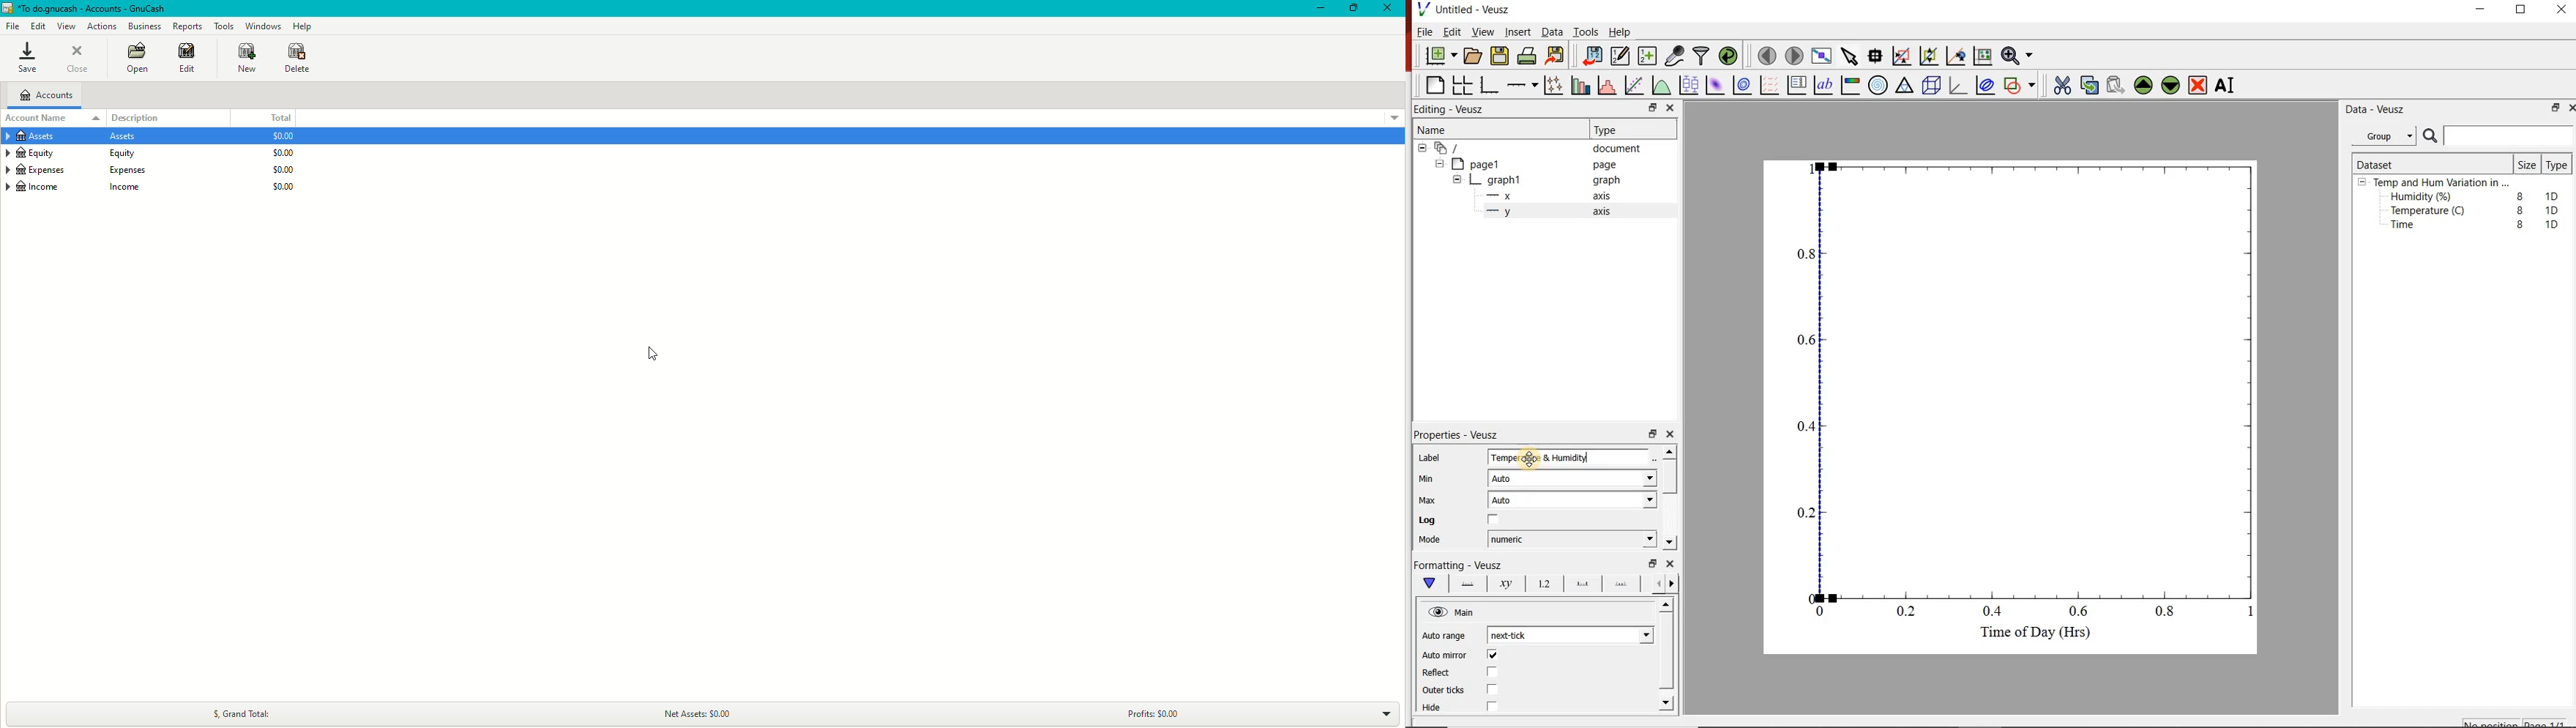 This screenshot has height=728, width=2576. What do you see at coordinates (1689, 86) in the screenshot?
I see `plot box plots` at bounding box center [1689, 86].